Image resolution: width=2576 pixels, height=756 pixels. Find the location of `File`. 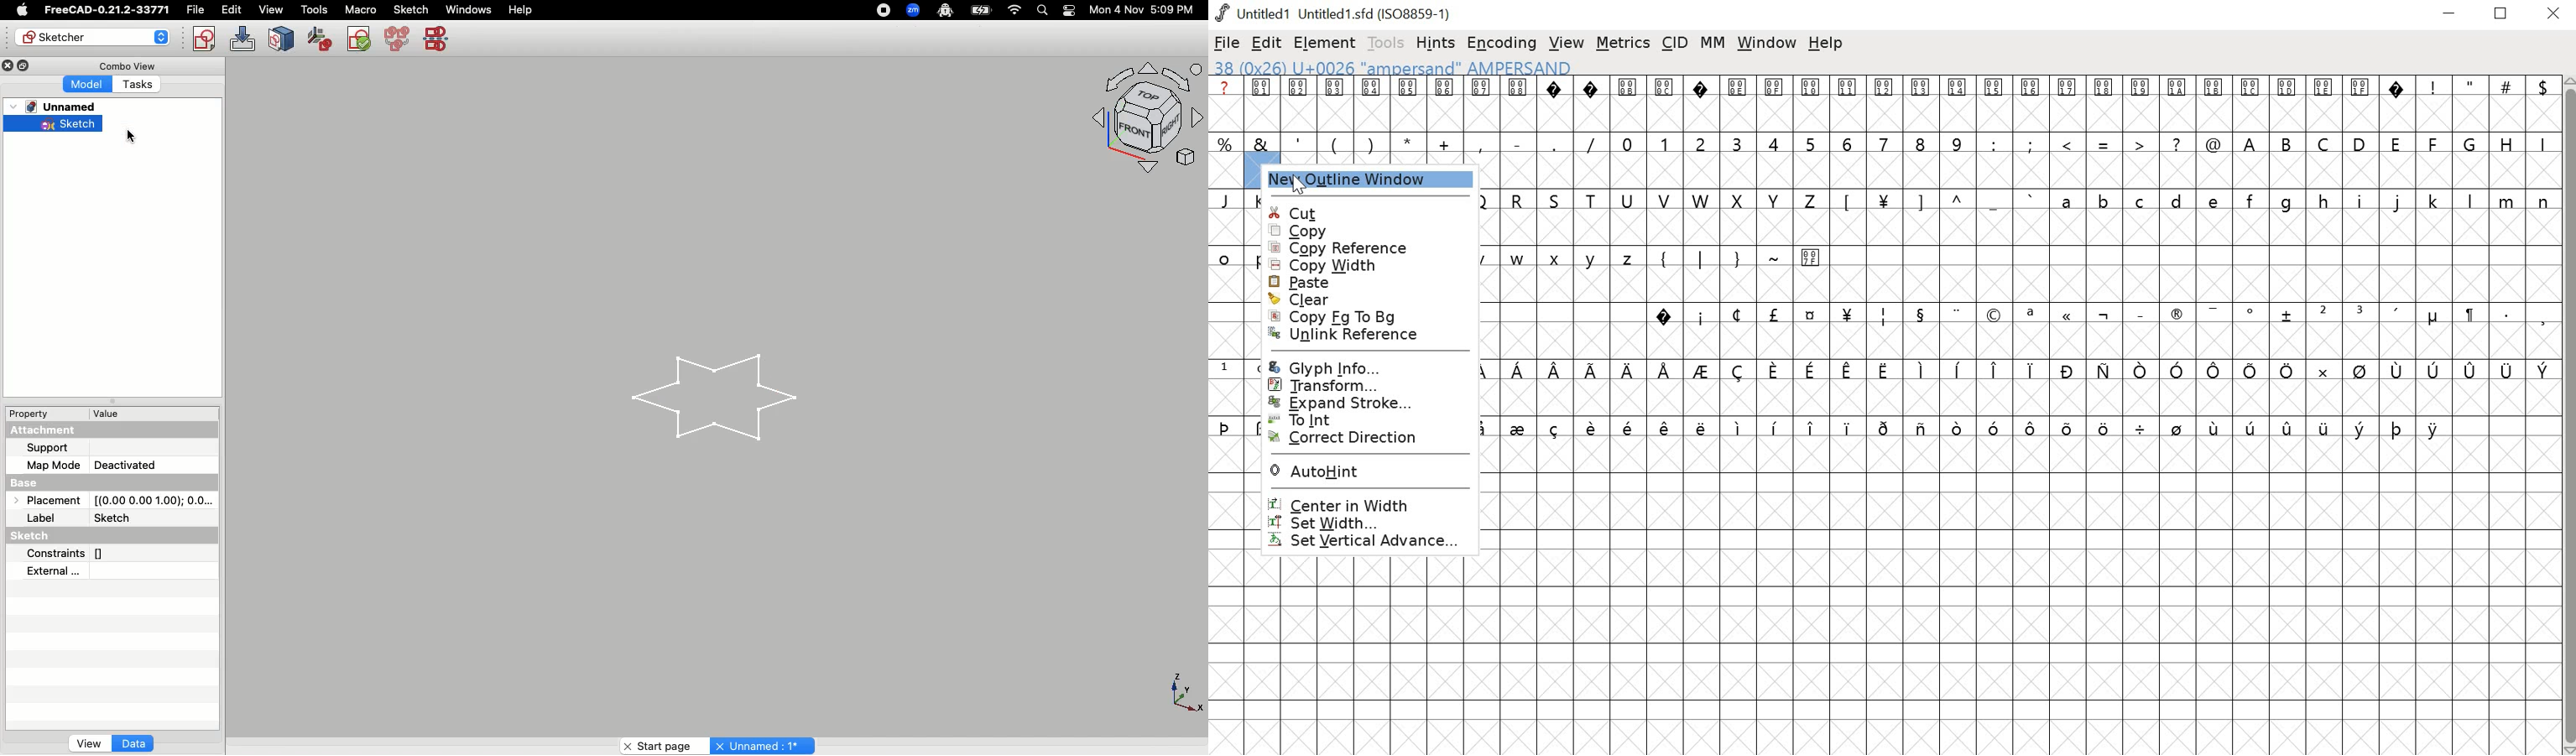

File is located at coordinates (197, 10).